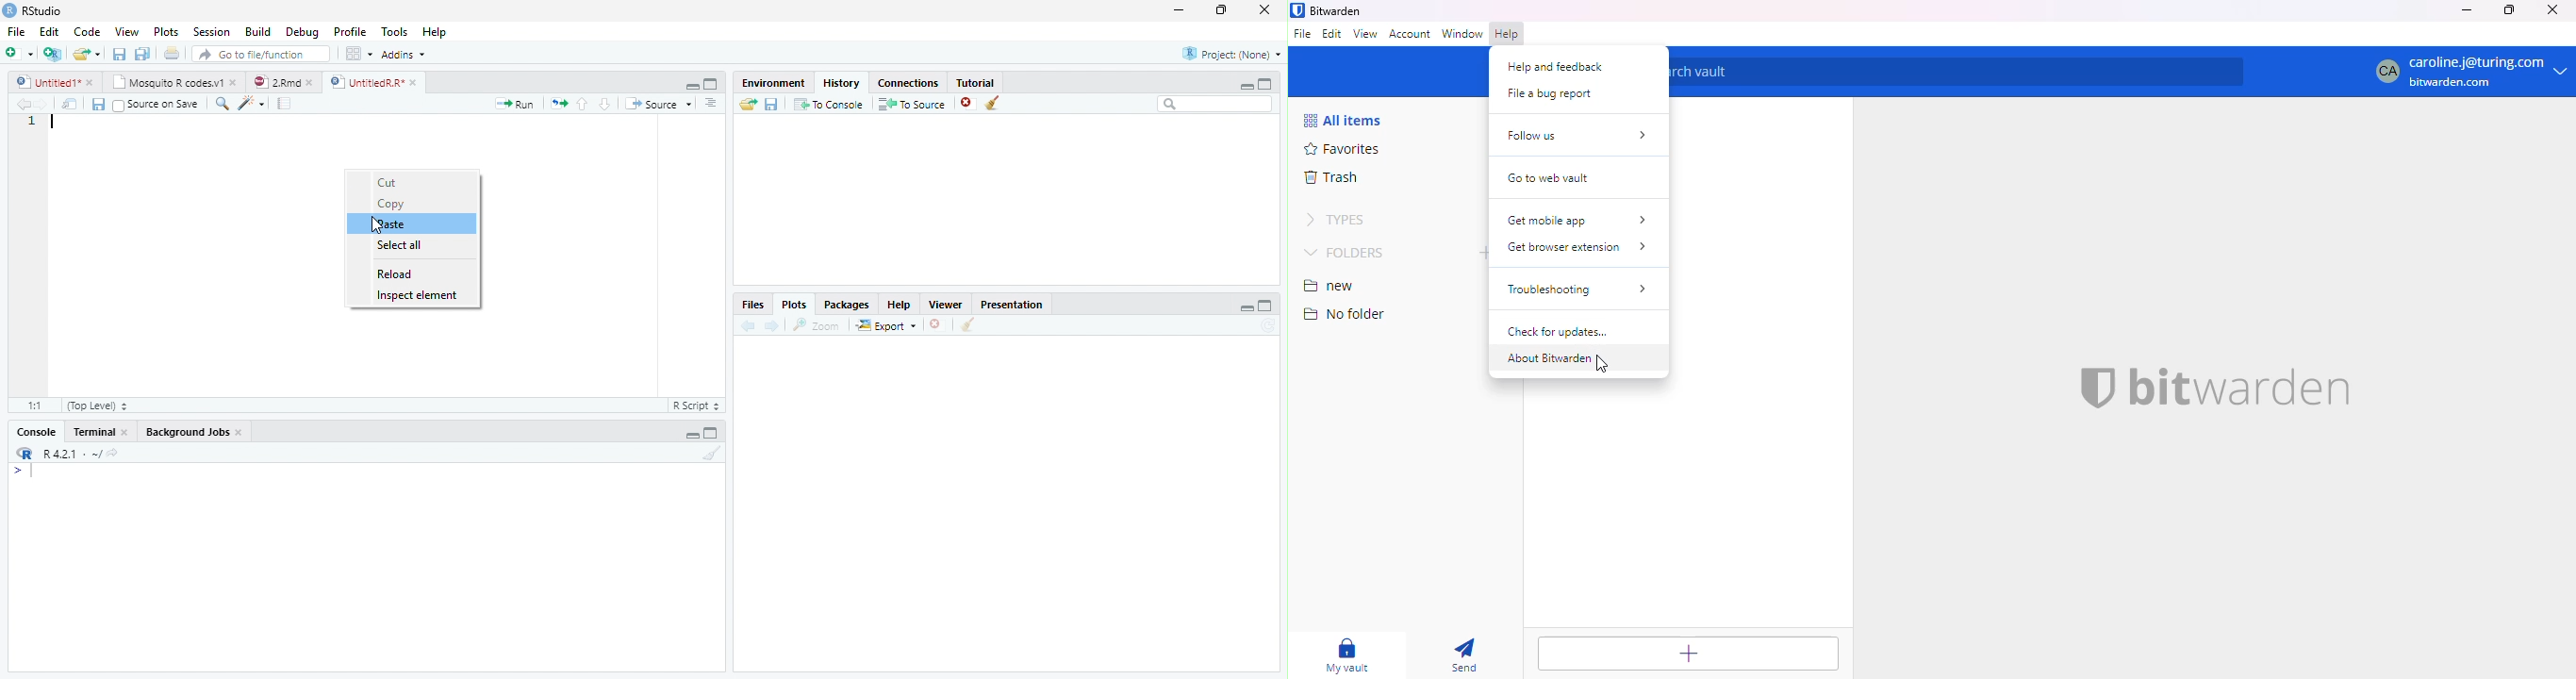 The height and width of the screenshot is (700, 2576). I want to click on maximize, so click(1223, 9).